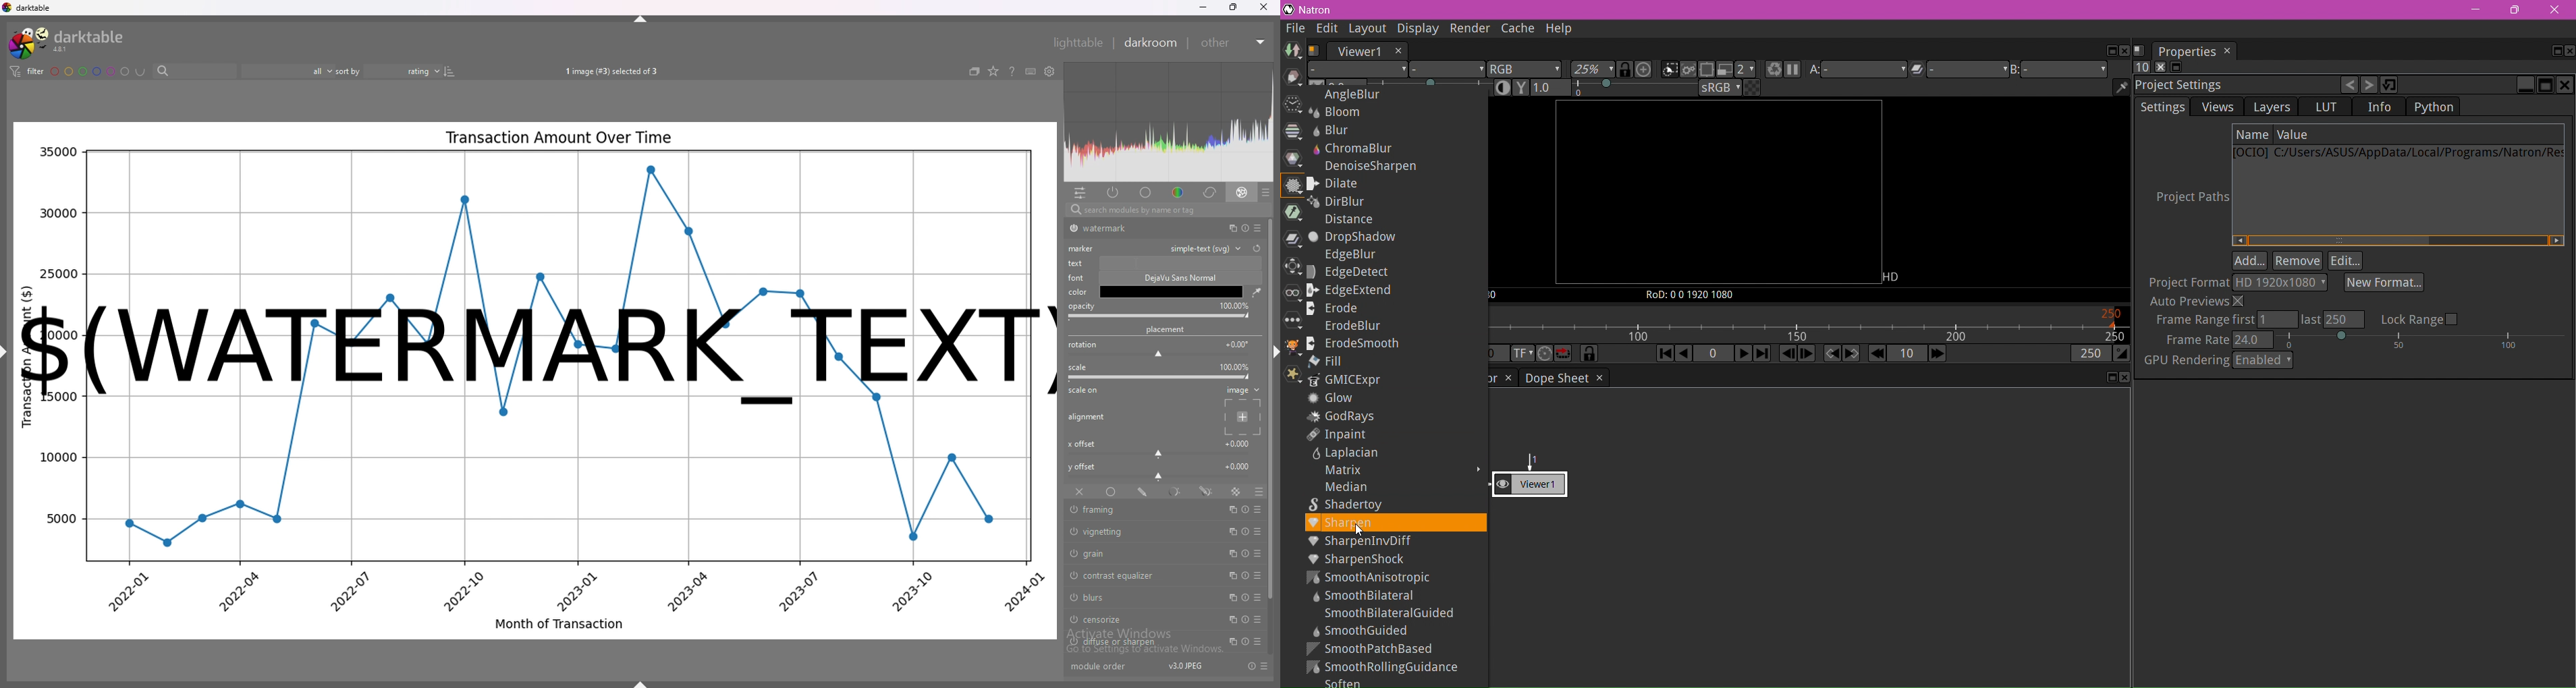 The width and height of the screenshot is (2576, 700). I want to click on search bar, so click(191, 72).